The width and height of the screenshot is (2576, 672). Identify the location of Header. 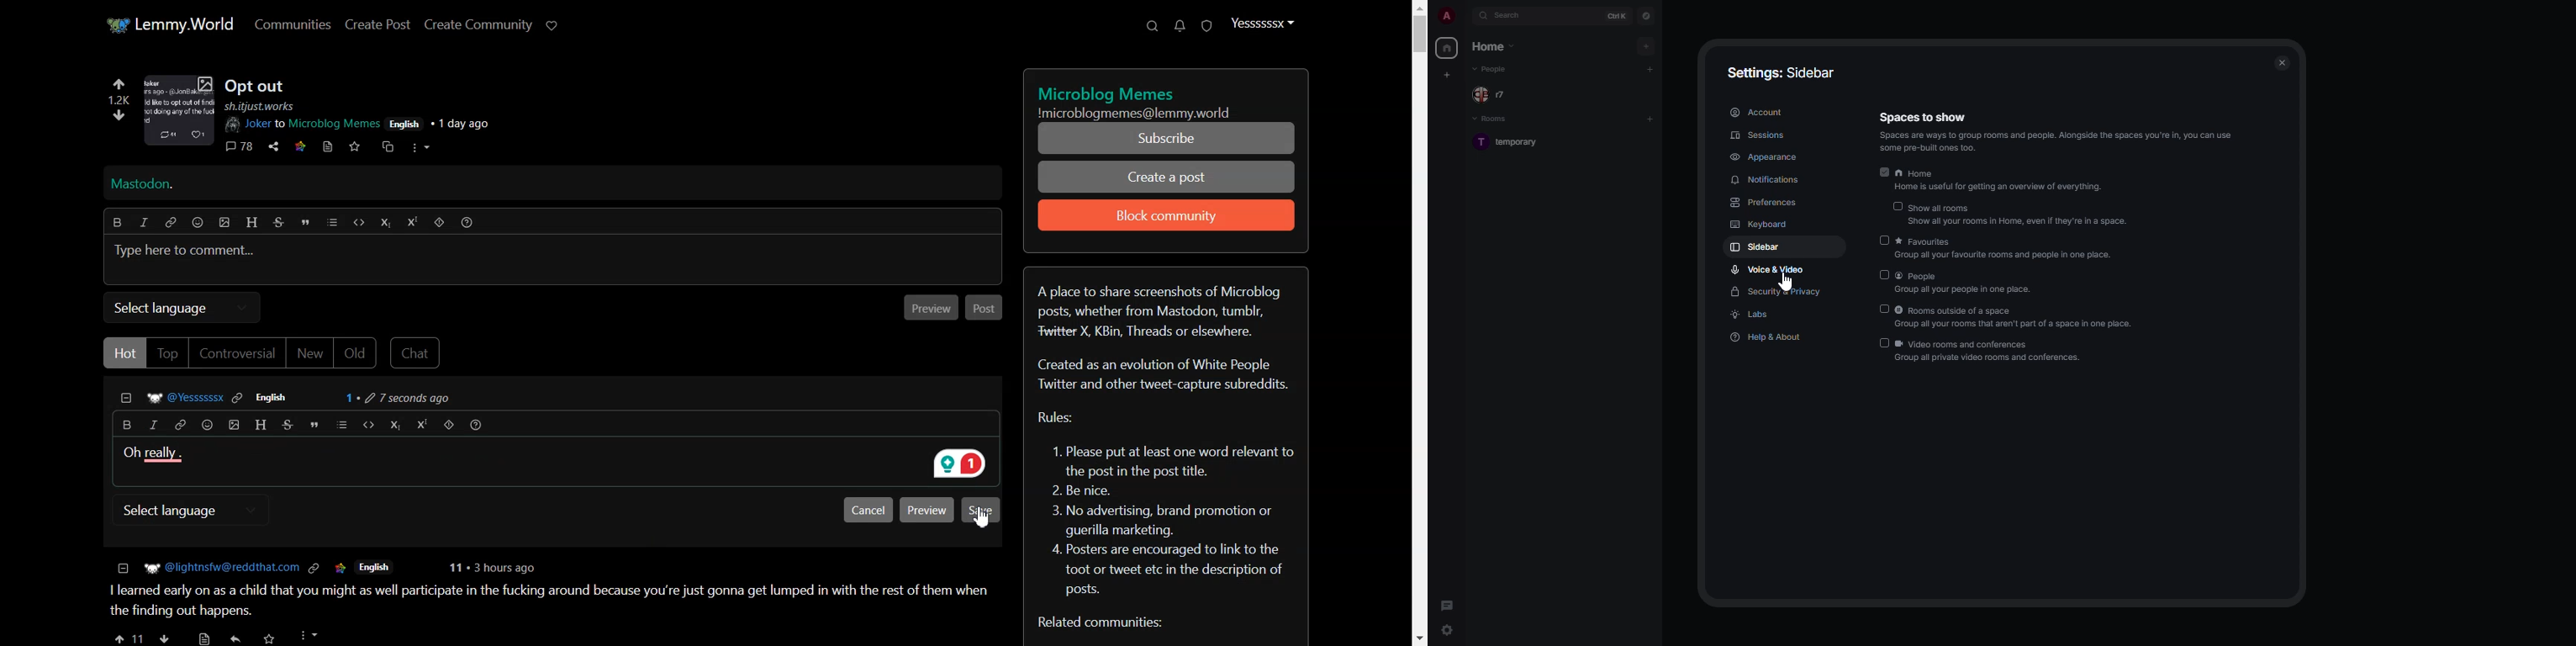
(258, 423).